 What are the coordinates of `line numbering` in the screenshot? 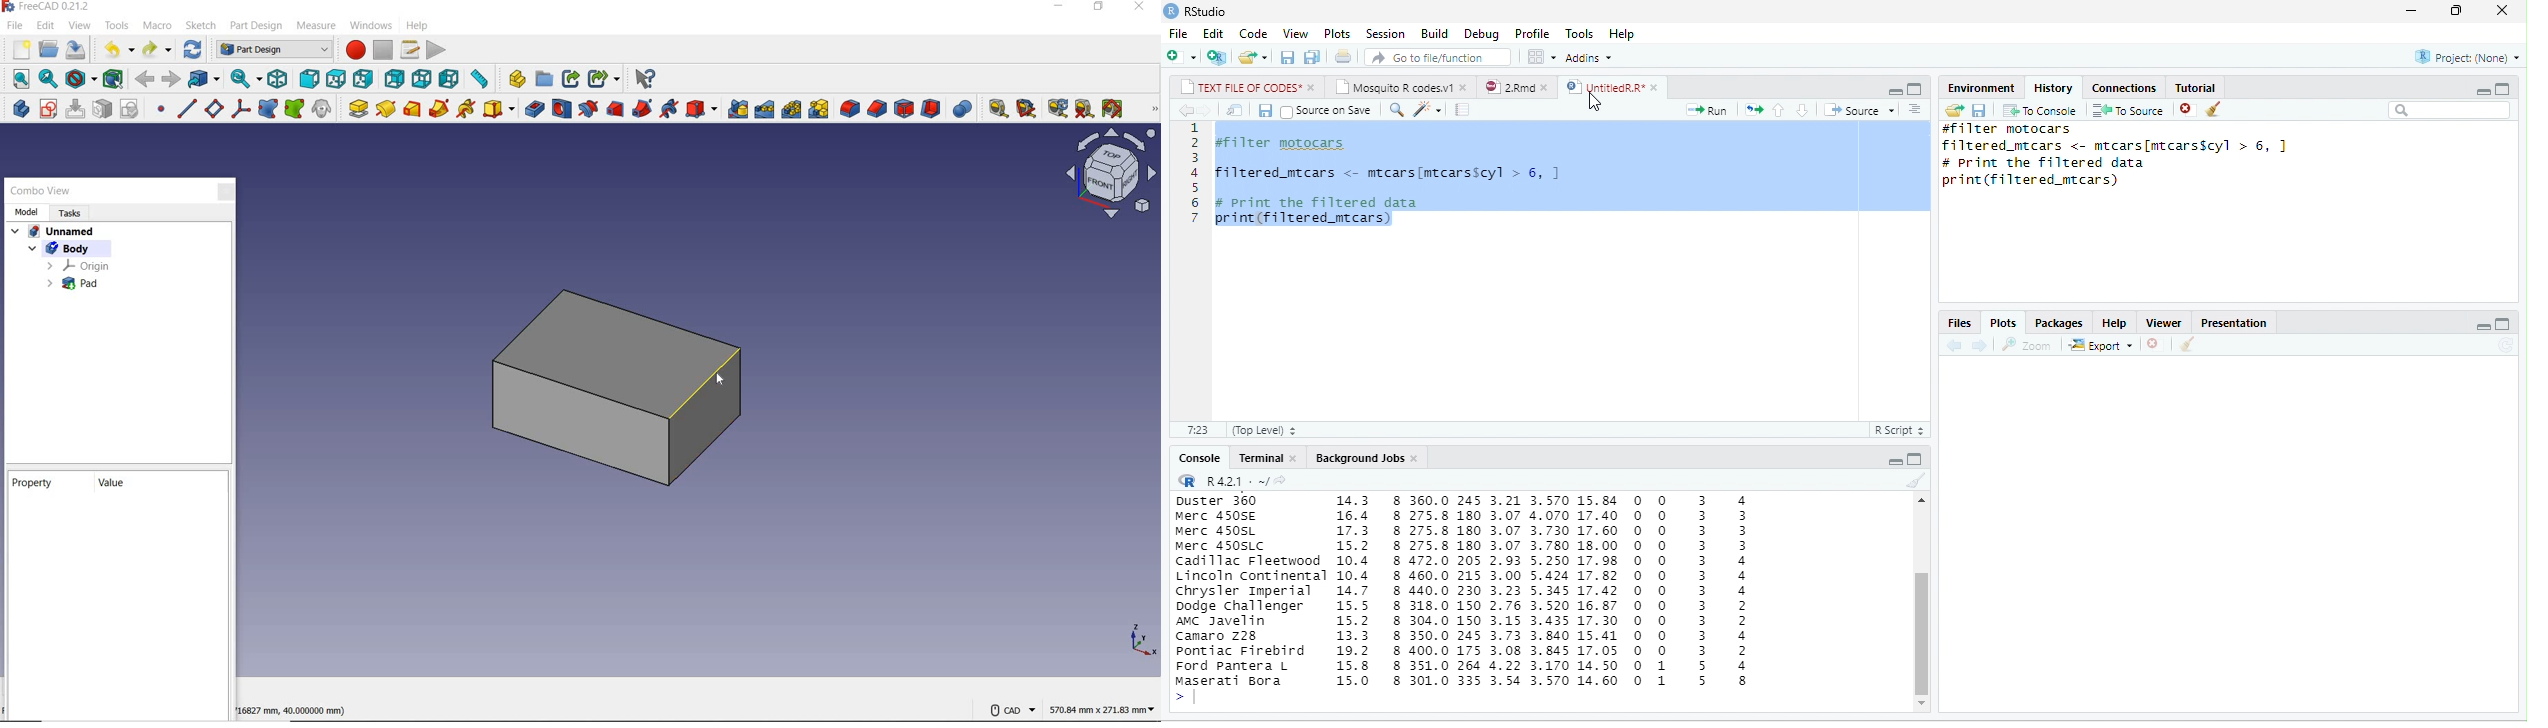 It's located at (1195, 173).